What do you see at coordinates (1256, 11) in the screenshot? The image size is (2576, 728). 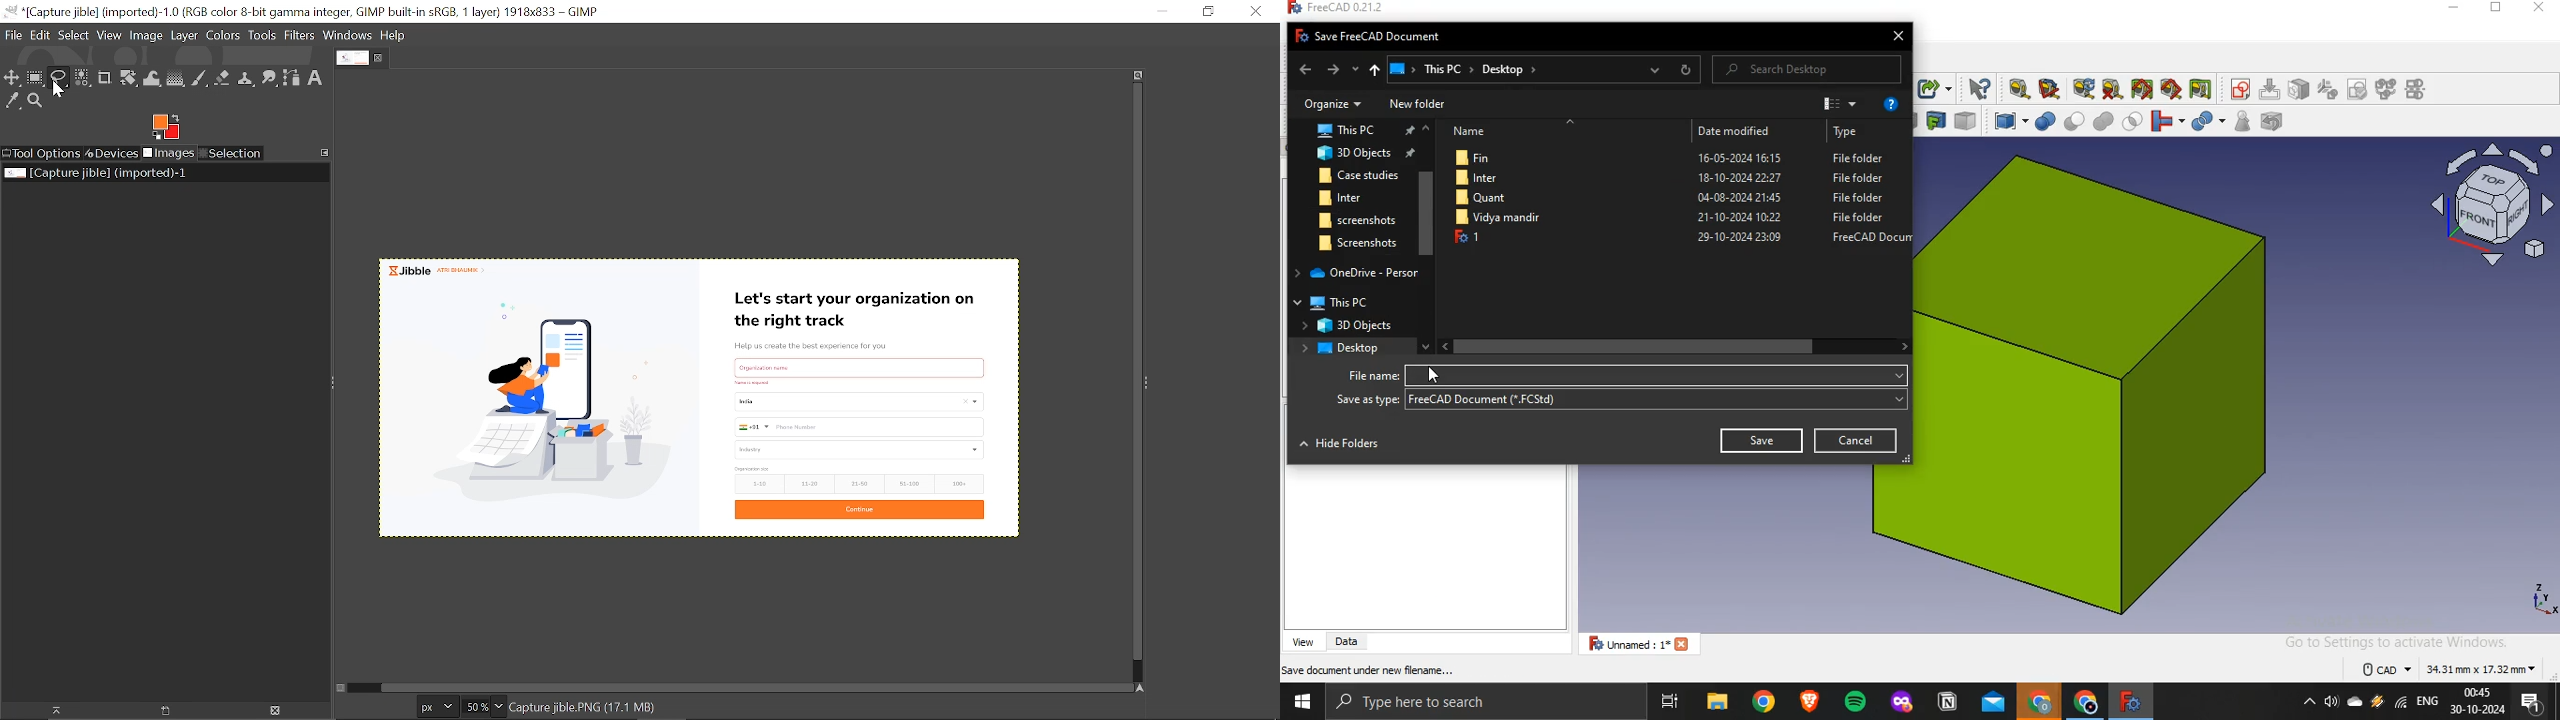 I see `Close` at bounding box center [1256, 11].